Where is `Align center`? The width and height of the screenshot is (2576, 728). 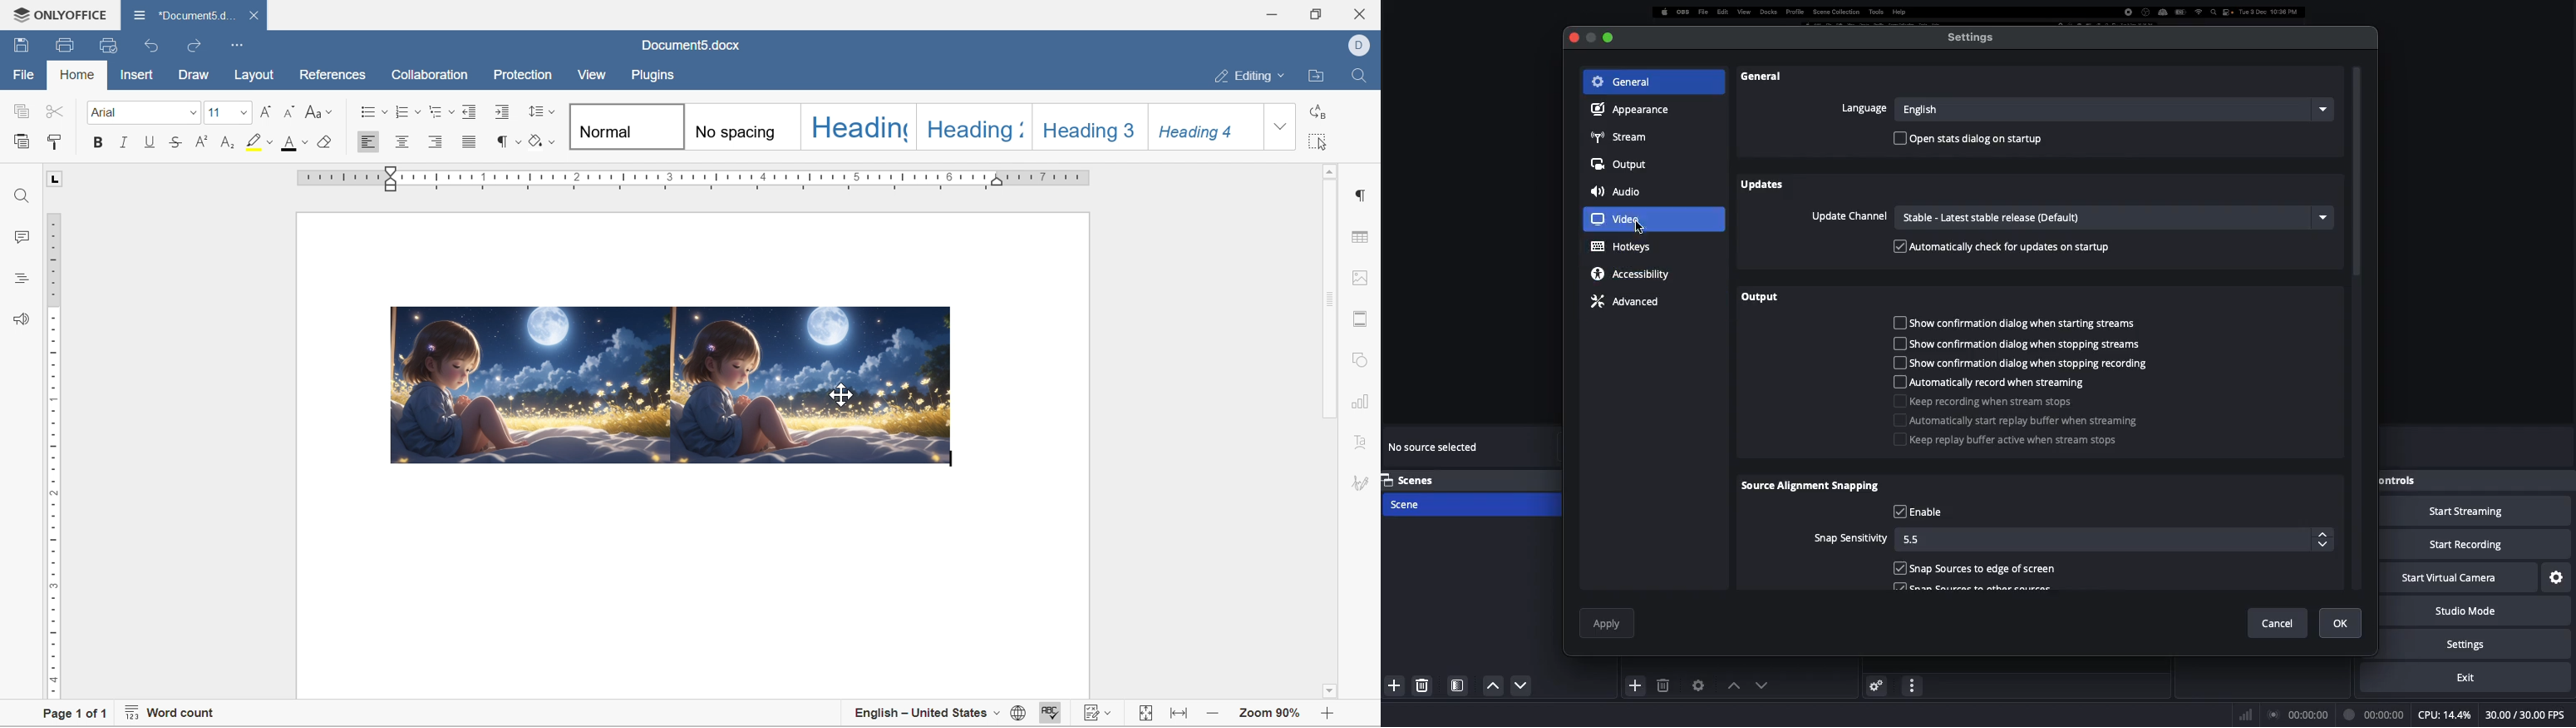
Align center is located at coordinates (404, 141).